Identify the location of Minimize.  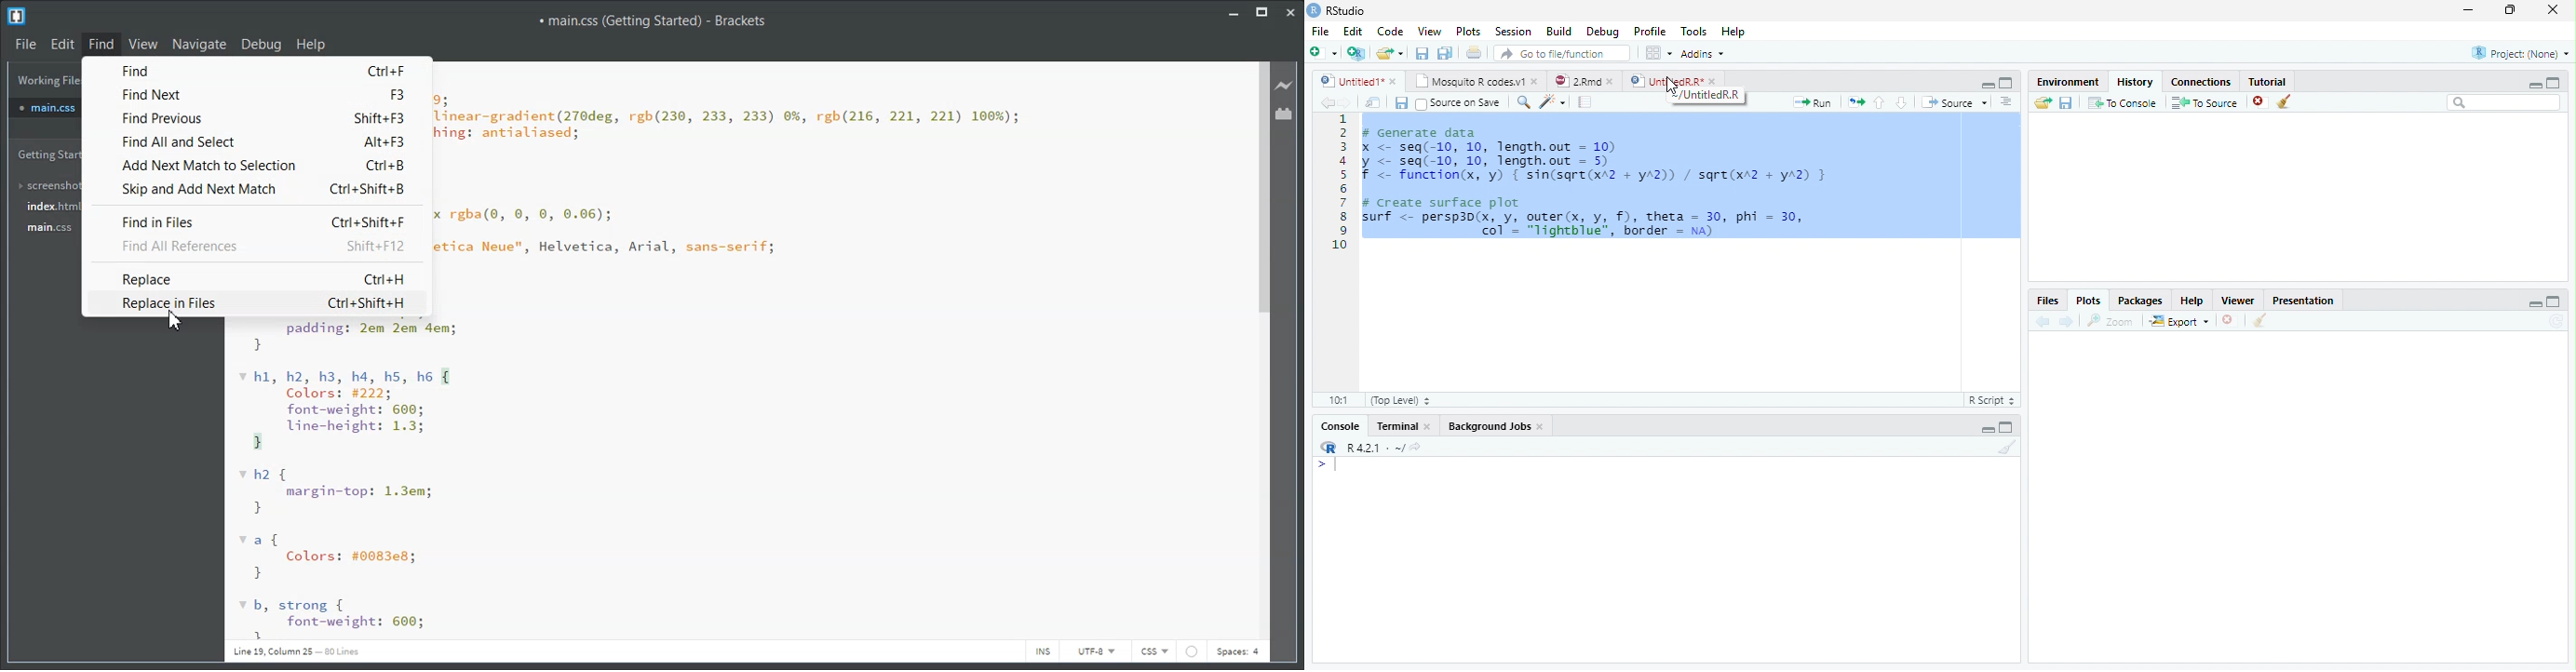
(1986, 85).